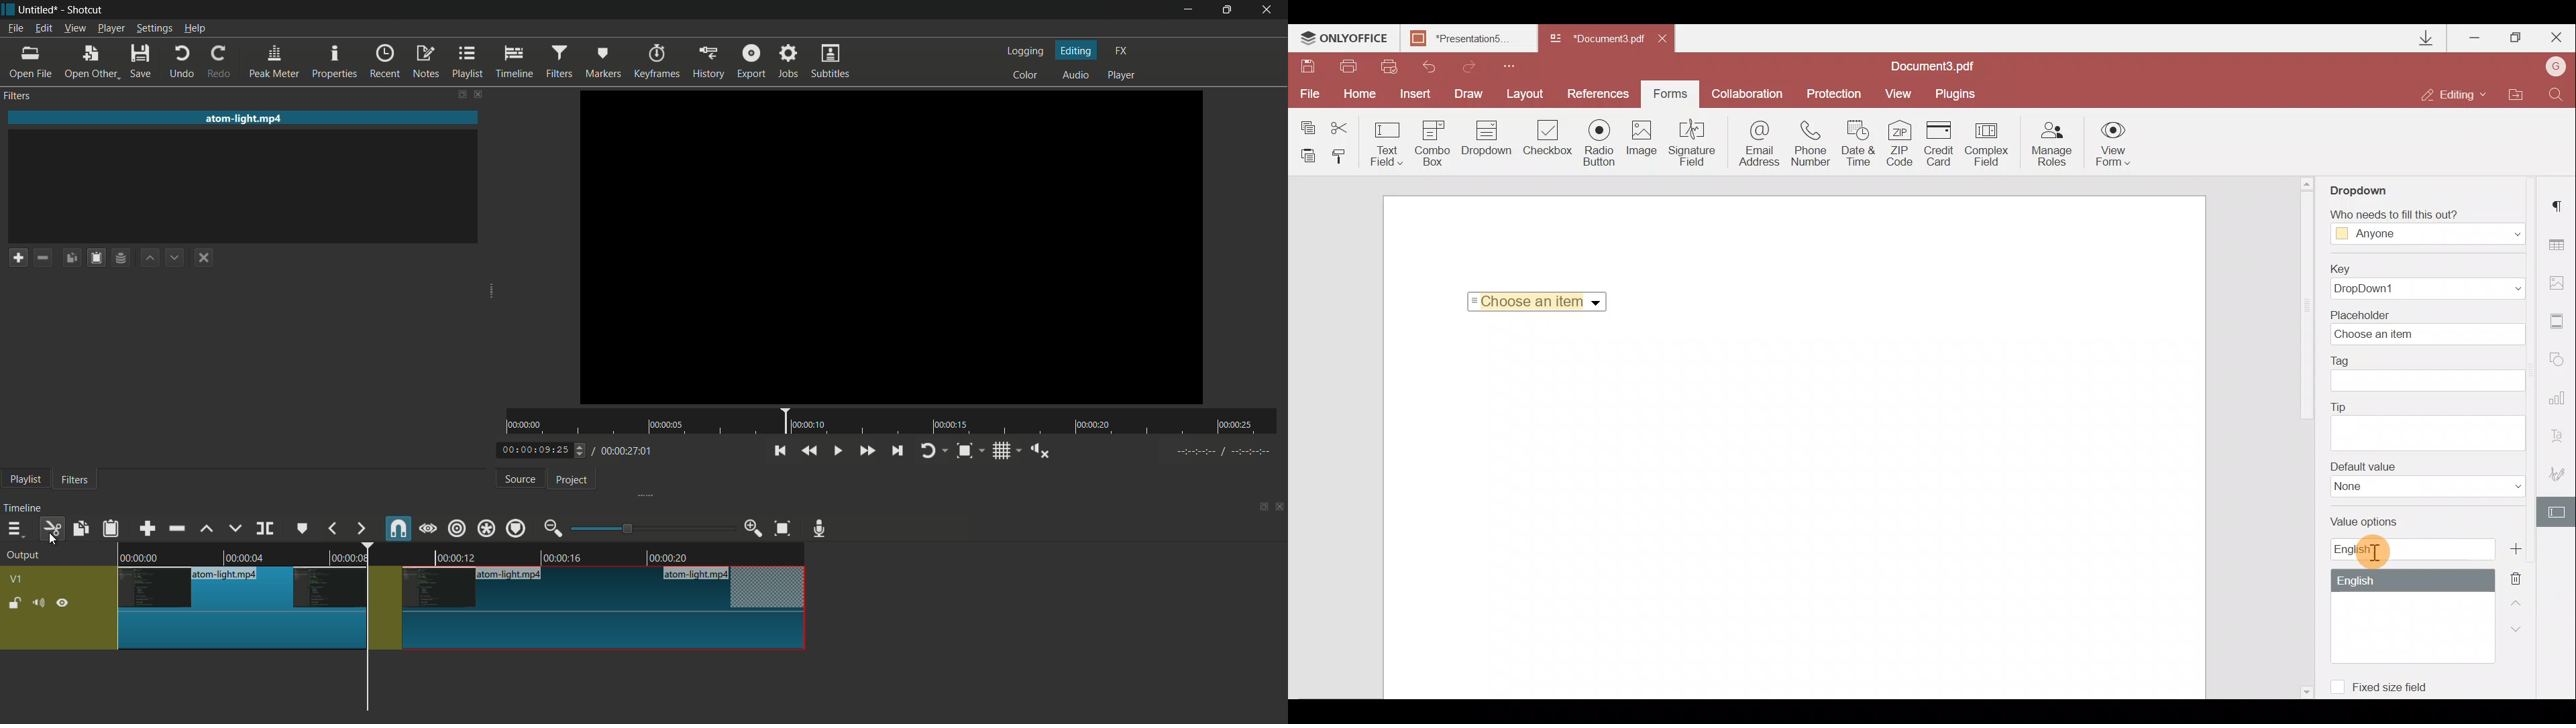  What do you see at coordinates (456, 94) in the screenshot?
I see `change layout` at bounding box center [456, 94].